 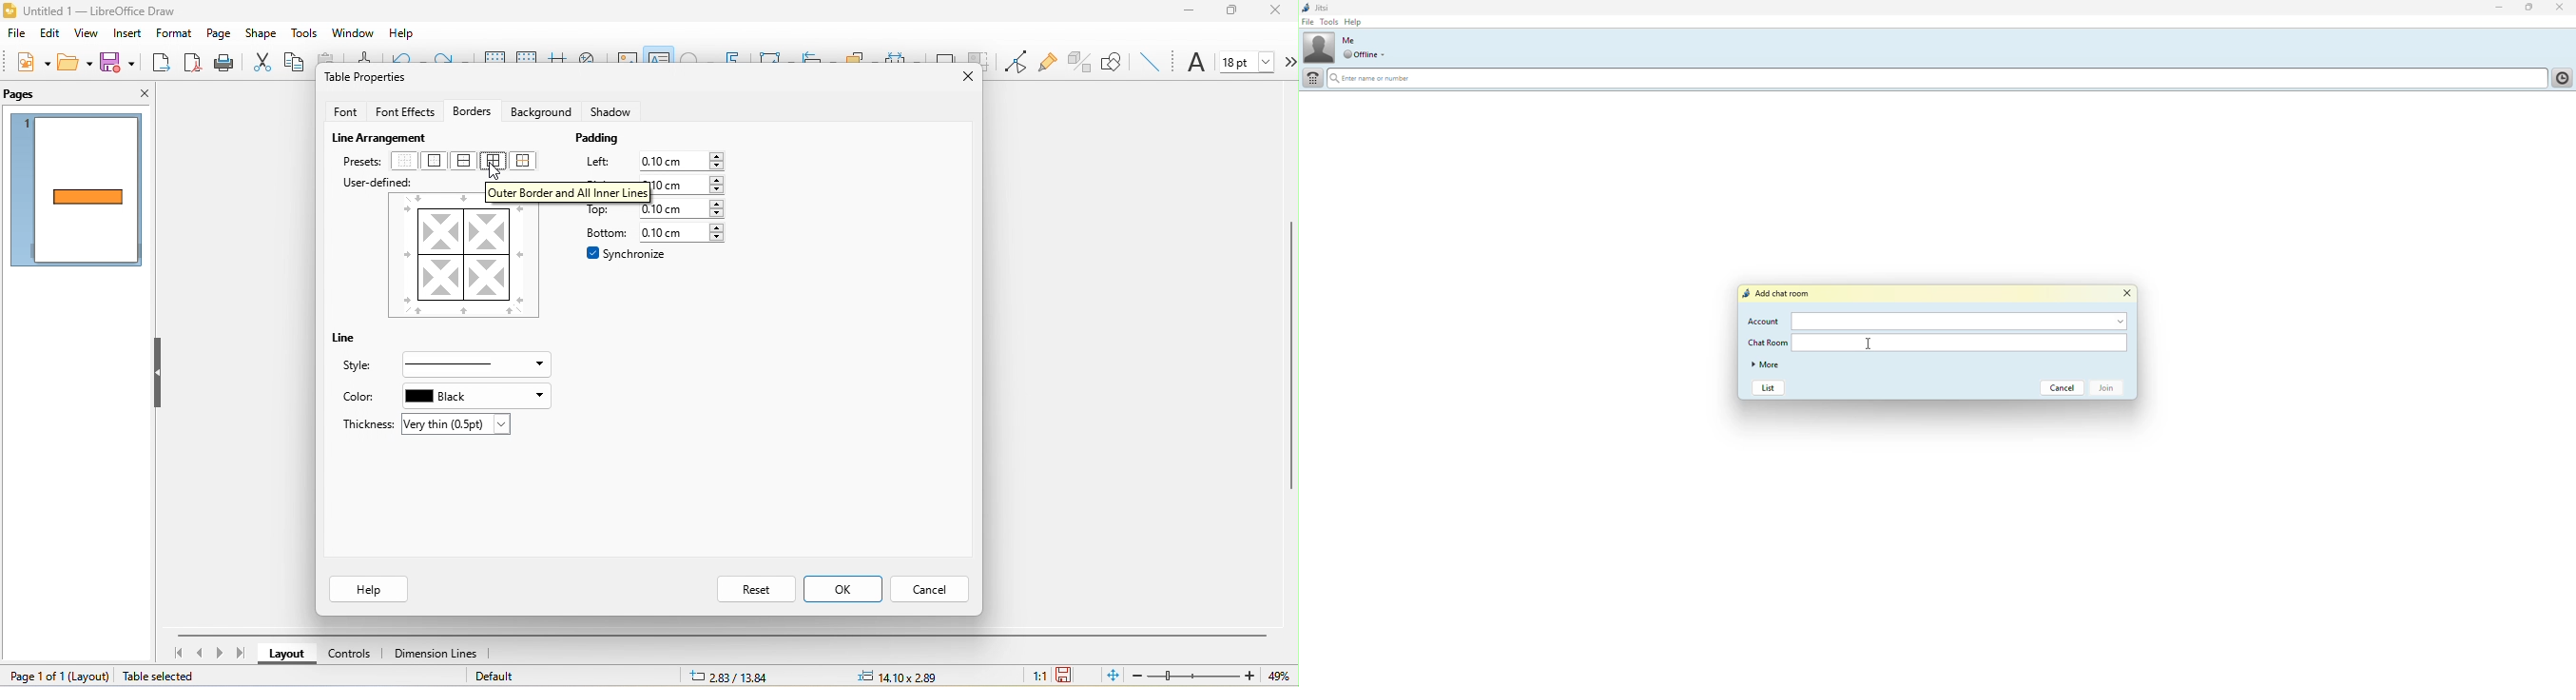 I want to click on cancel, so click(x=932, y=589).